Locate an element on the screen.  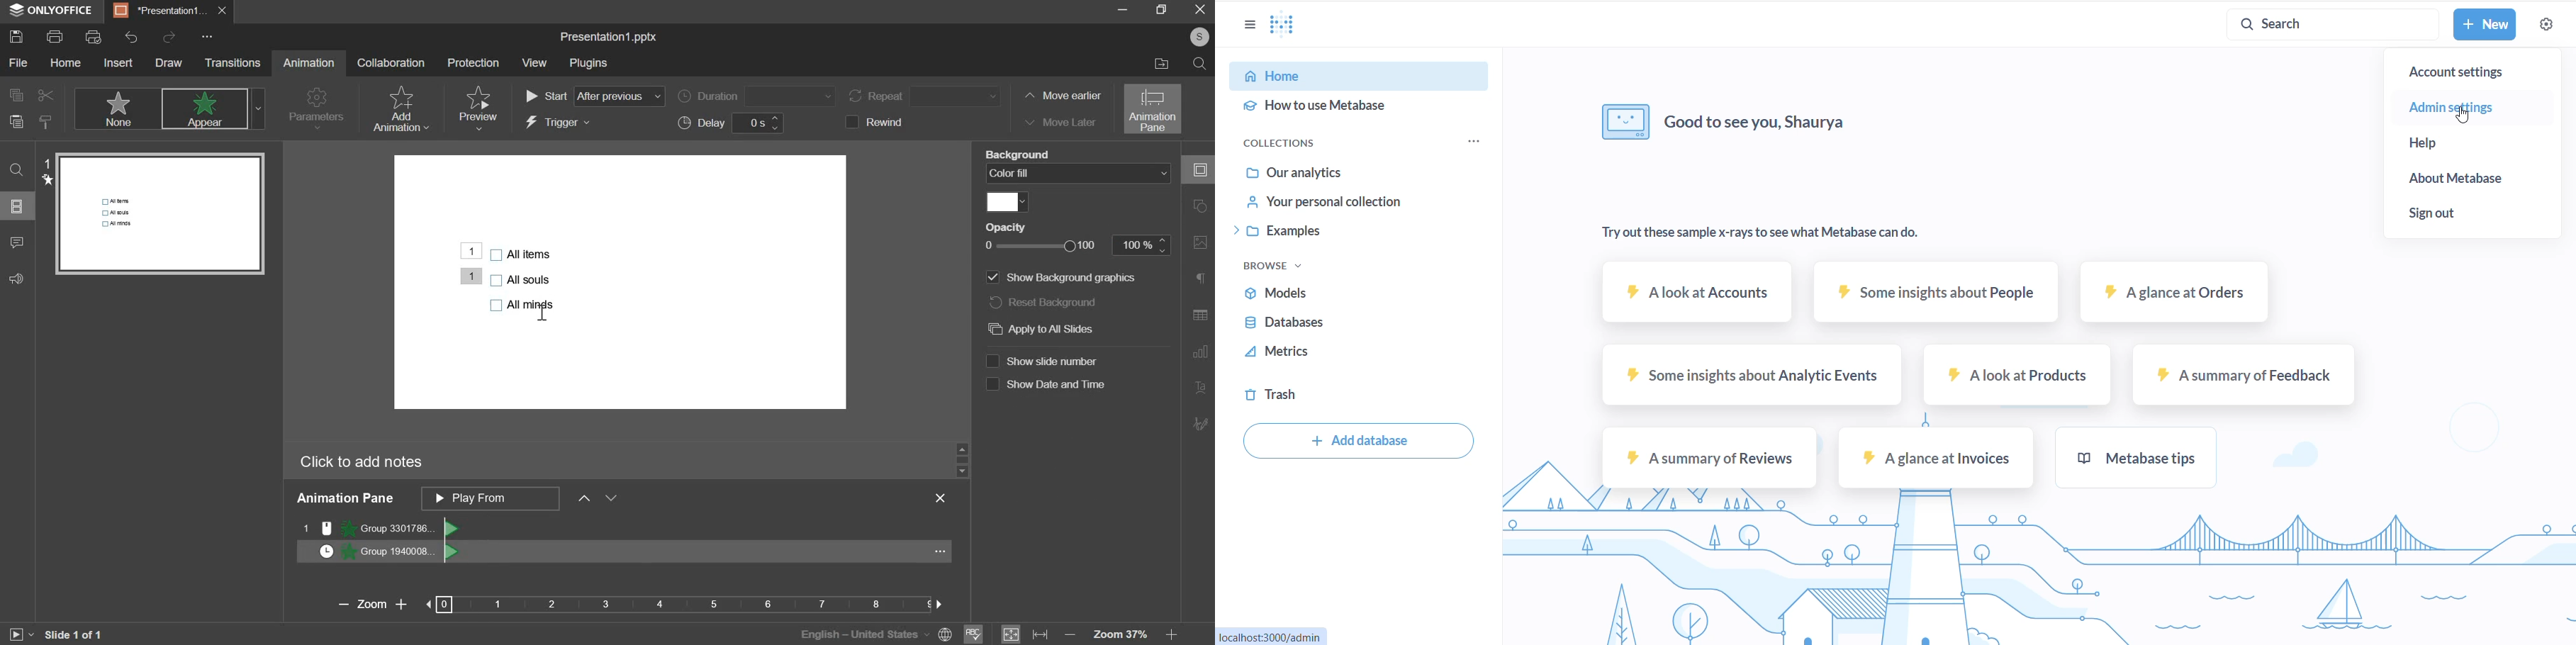
exit is located at coordinates (1195, 12).